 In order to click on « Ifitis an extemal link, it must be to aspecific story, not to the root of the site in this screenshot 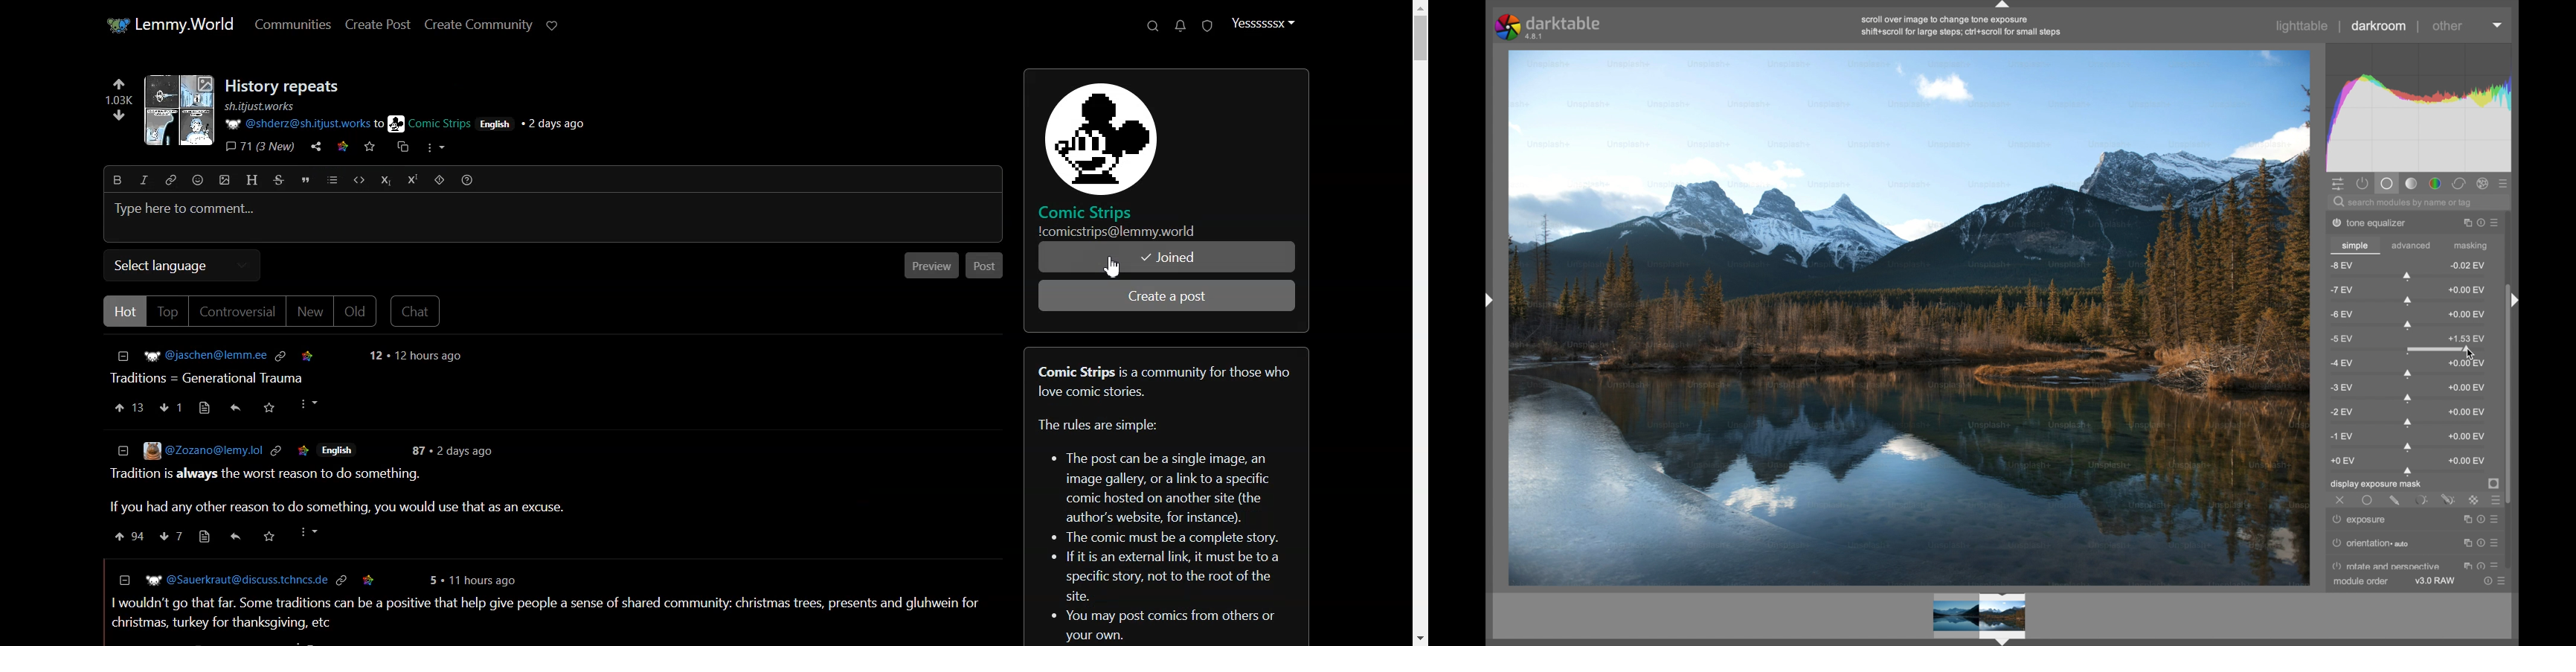, I will do `click(1171, 577)`.